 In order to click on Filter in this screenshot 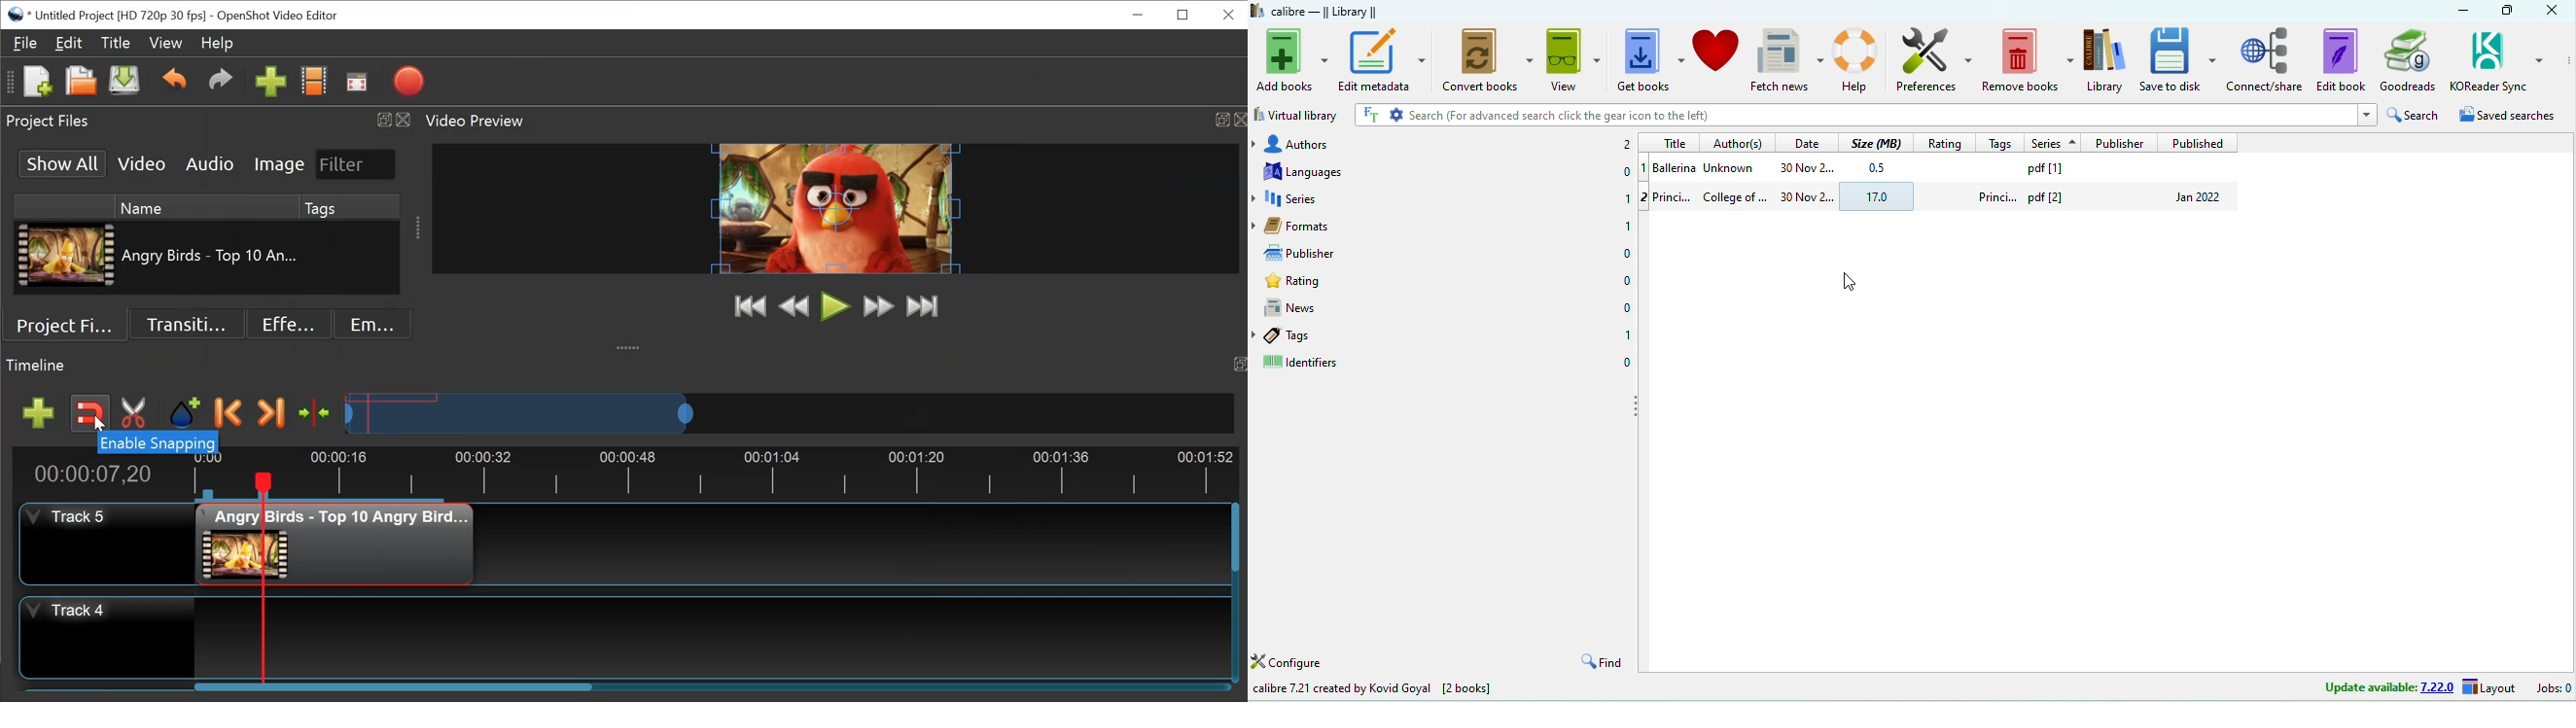, I will do `click(354, 164)`.